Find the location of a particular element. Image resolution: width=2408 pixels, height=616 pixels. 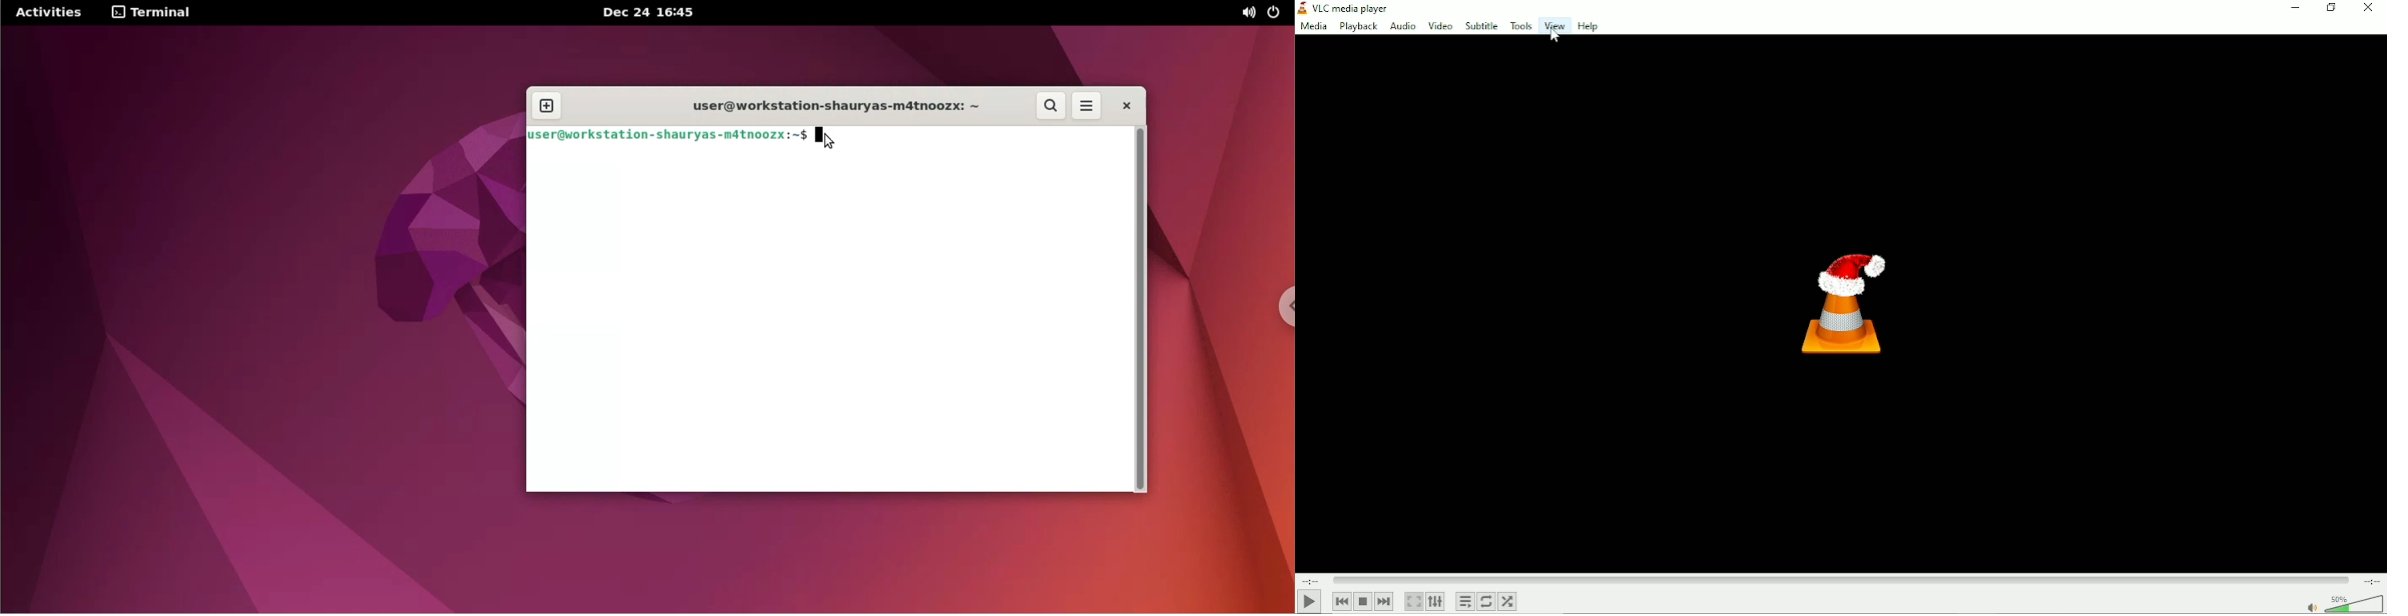

Toggle playlist is located at coordinates (1465, 602).